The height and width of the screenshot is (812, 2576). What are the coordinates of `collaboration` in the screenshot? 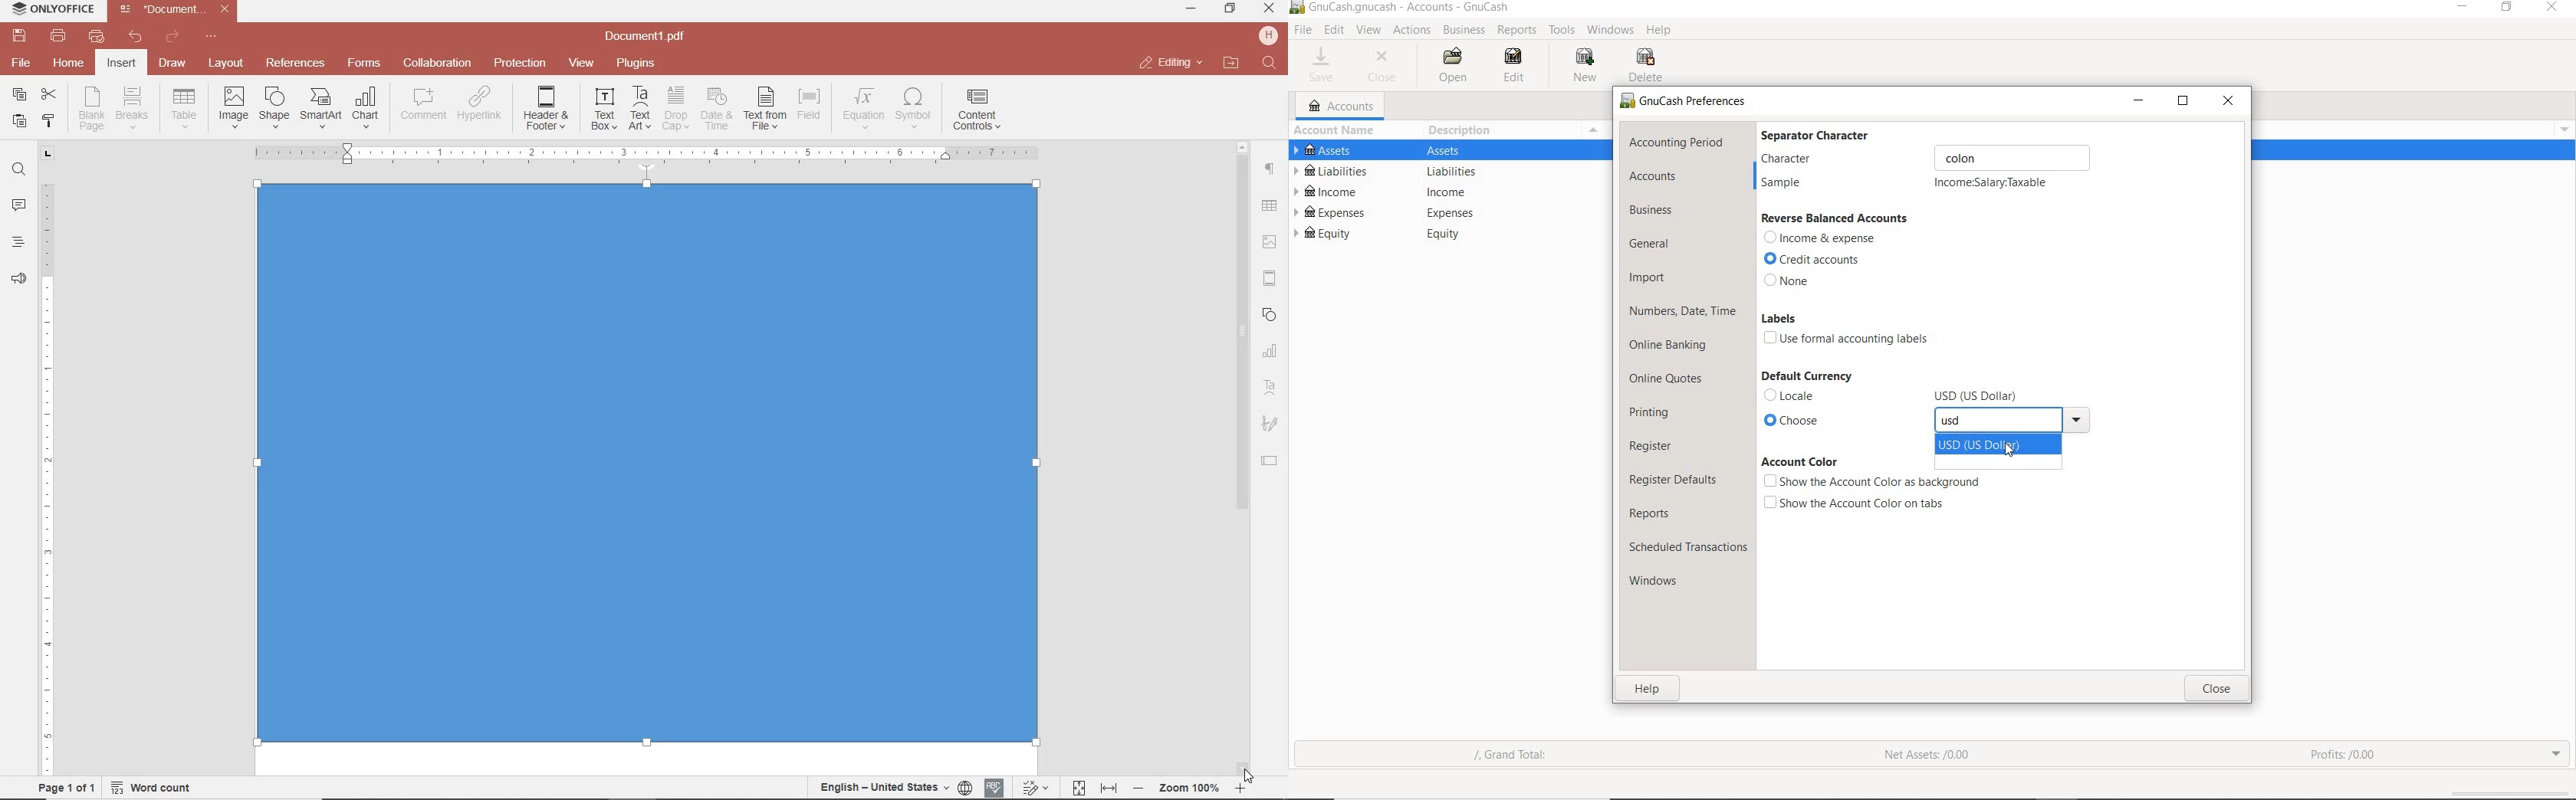 It's located at (437, 64).